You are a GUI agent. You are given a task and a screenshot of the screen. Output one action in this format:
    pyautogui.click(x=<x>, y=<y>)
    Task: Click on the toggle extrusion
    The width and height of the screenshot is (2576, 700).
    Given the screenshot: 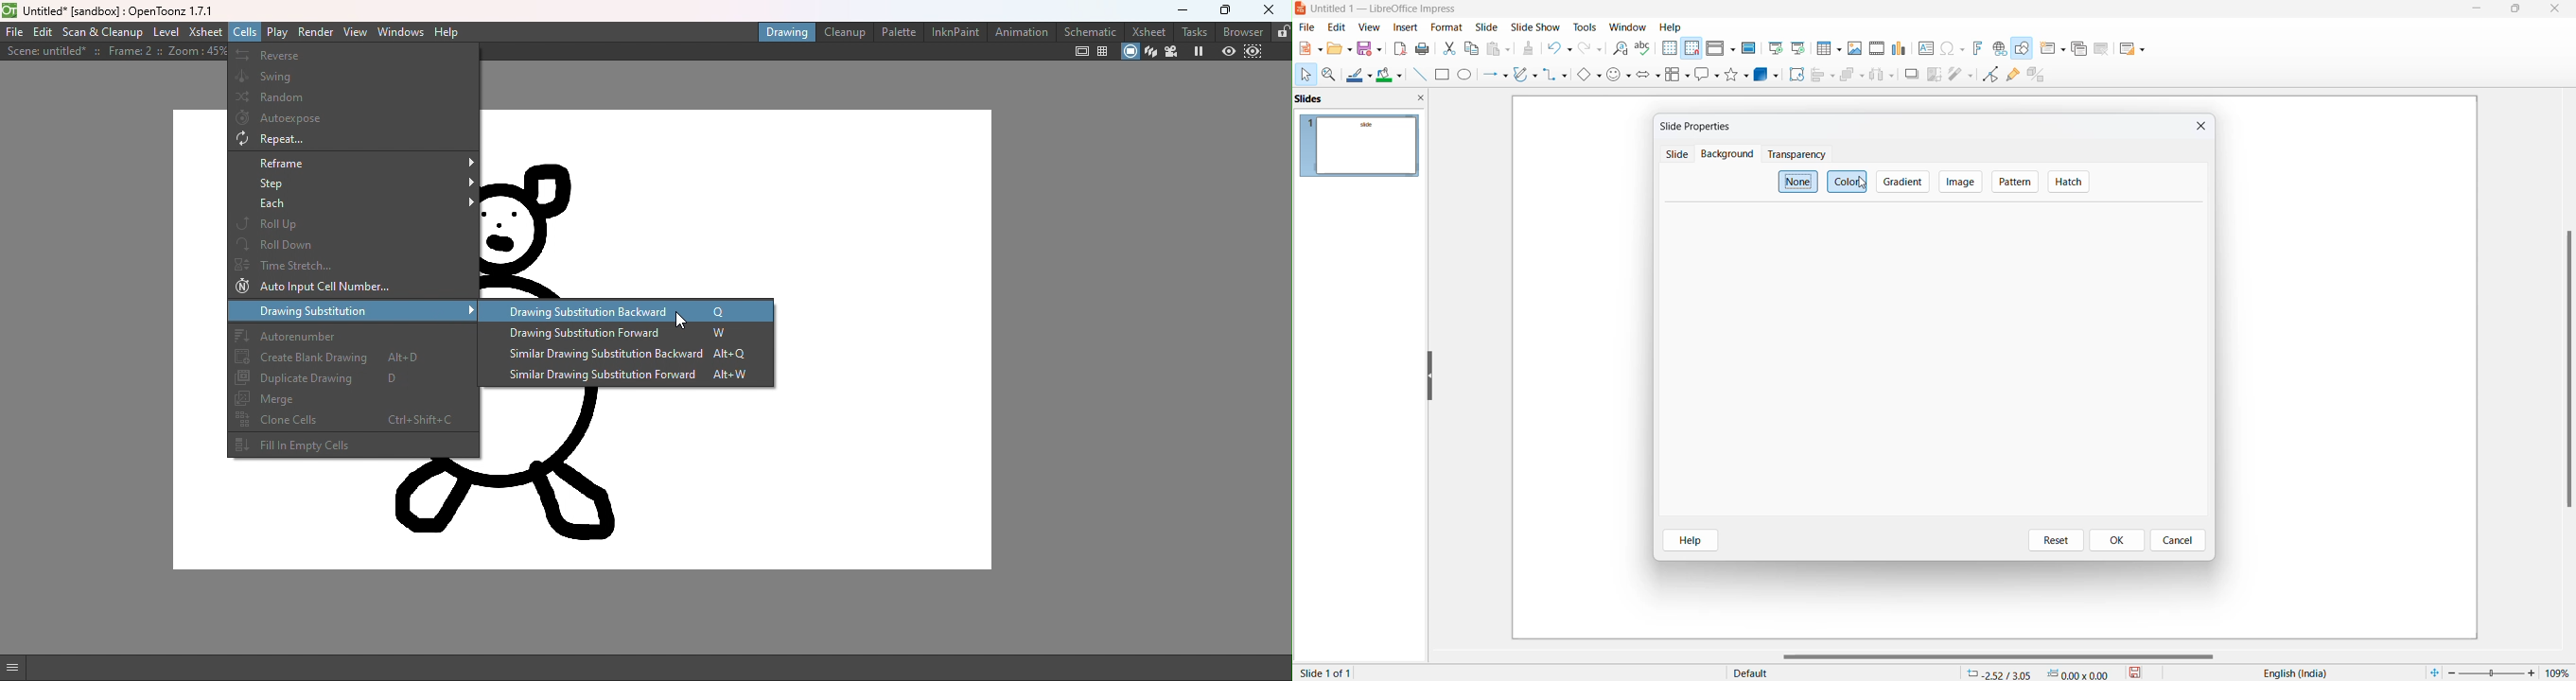 What is the action you would take?
    pyautogui.click(x=2041, y=77)
    